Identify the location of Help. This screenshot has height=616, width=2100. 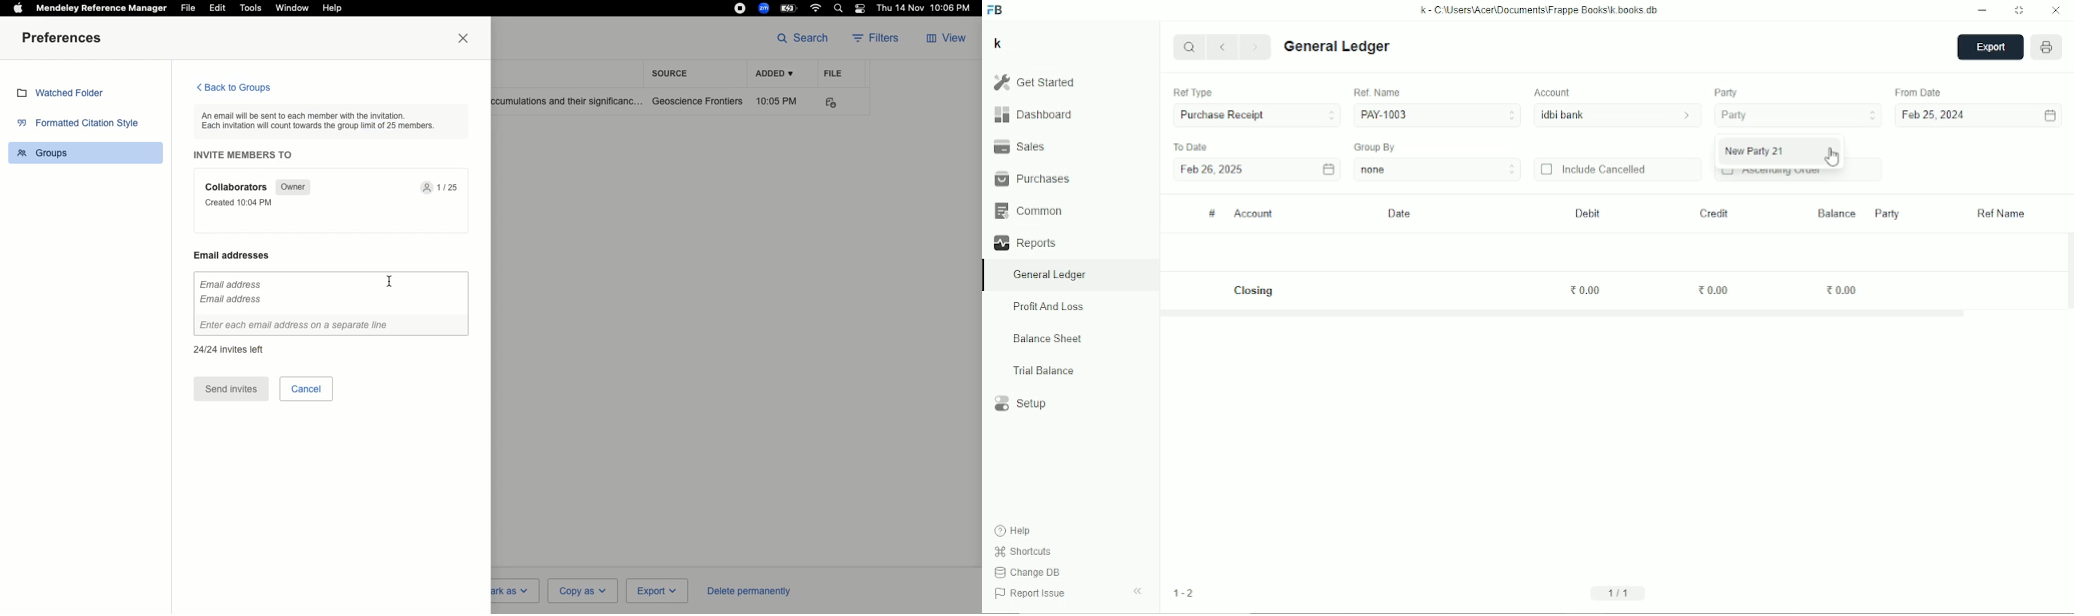
(332, 9).